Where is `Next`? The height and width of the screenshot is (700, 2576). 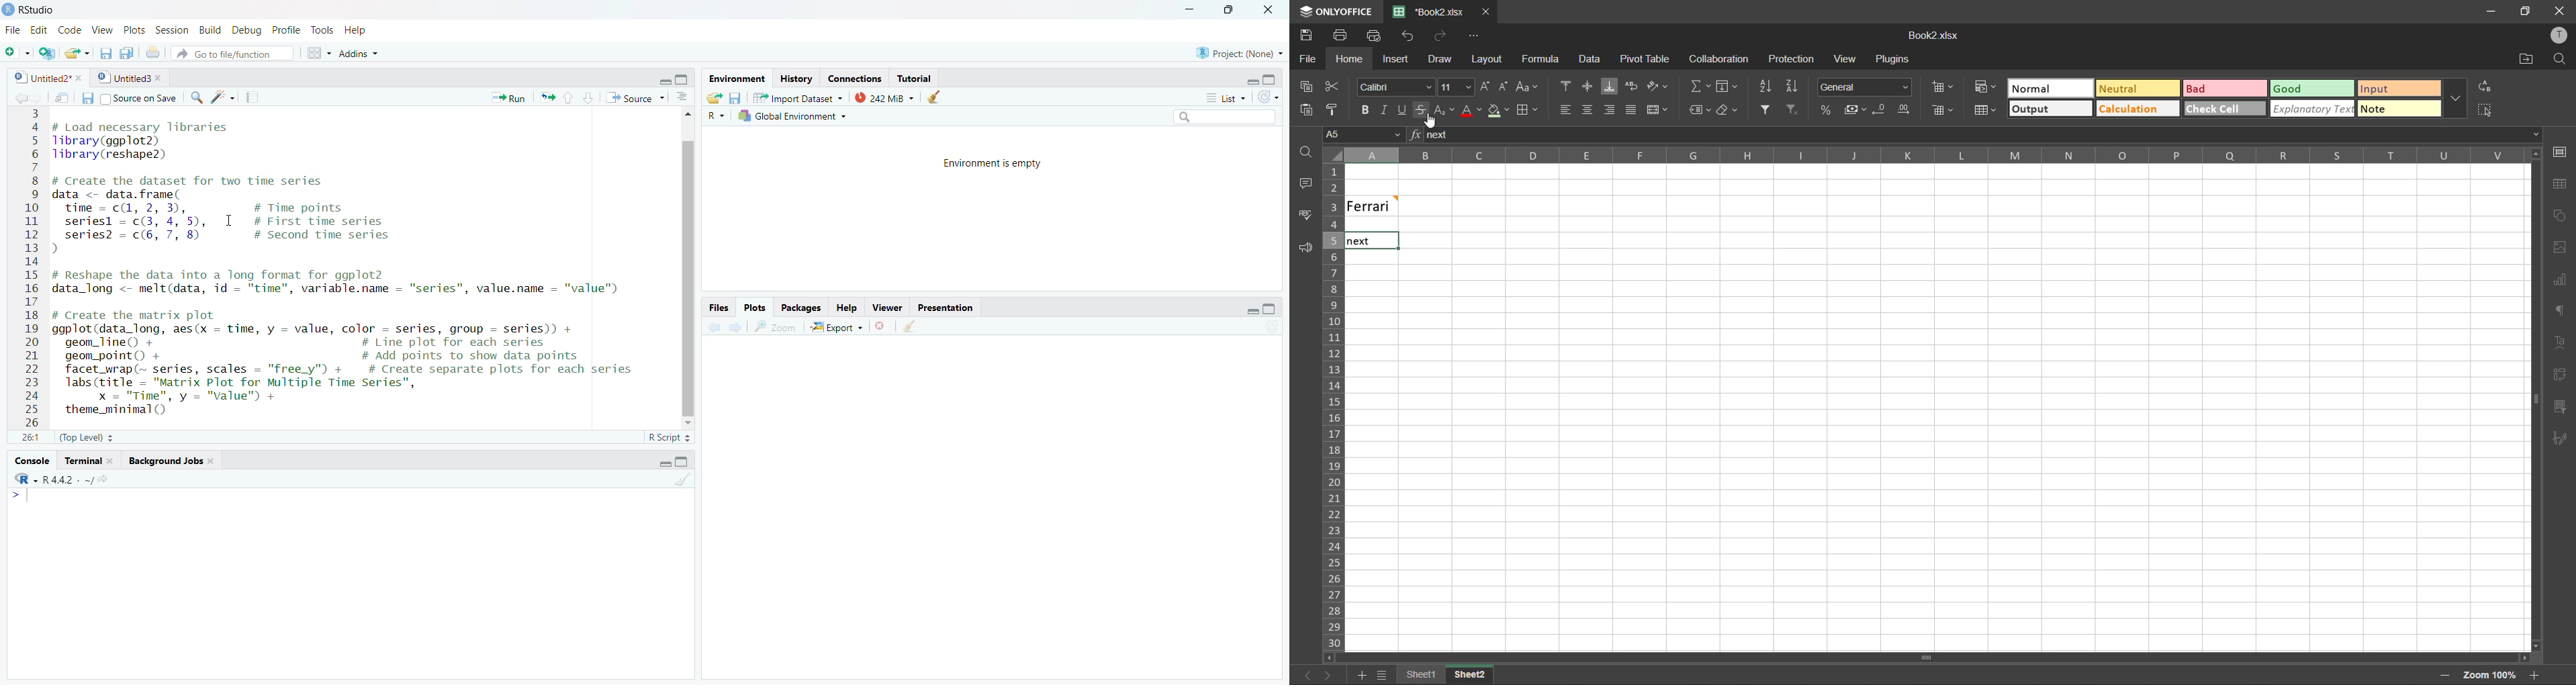
Next is located at coordinates (1374, 240).